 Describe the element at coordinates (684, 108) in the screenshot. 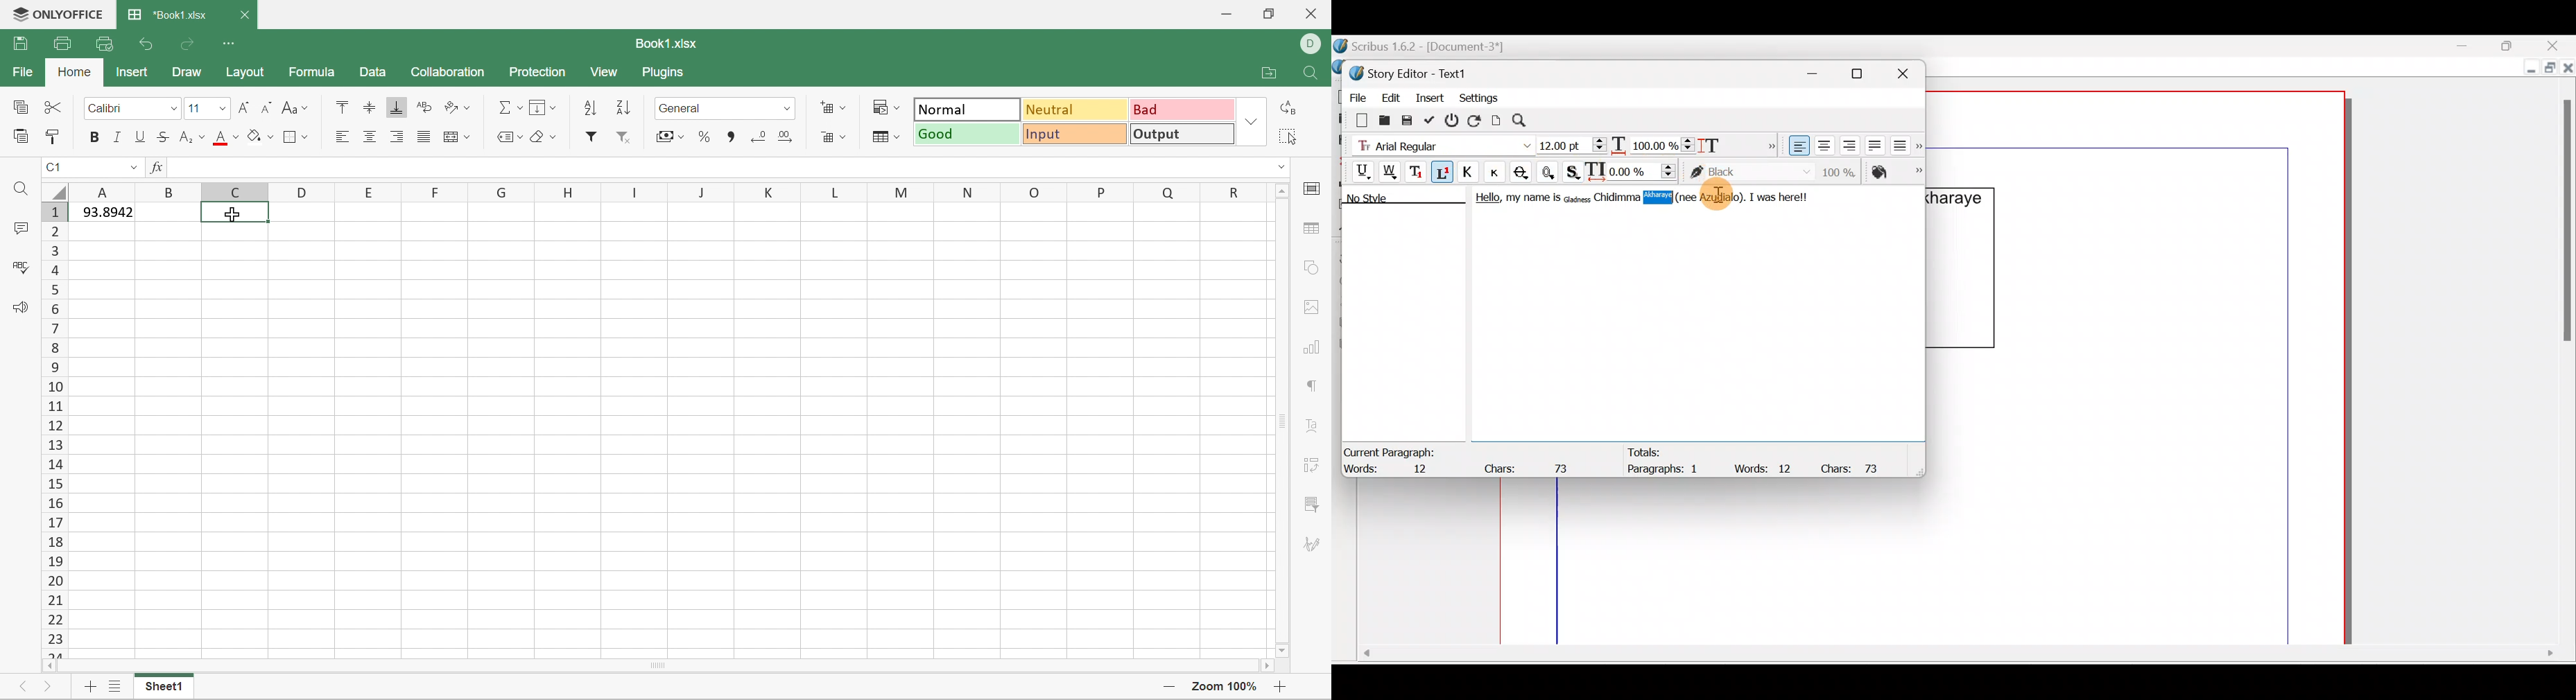

I see `General` at that location.